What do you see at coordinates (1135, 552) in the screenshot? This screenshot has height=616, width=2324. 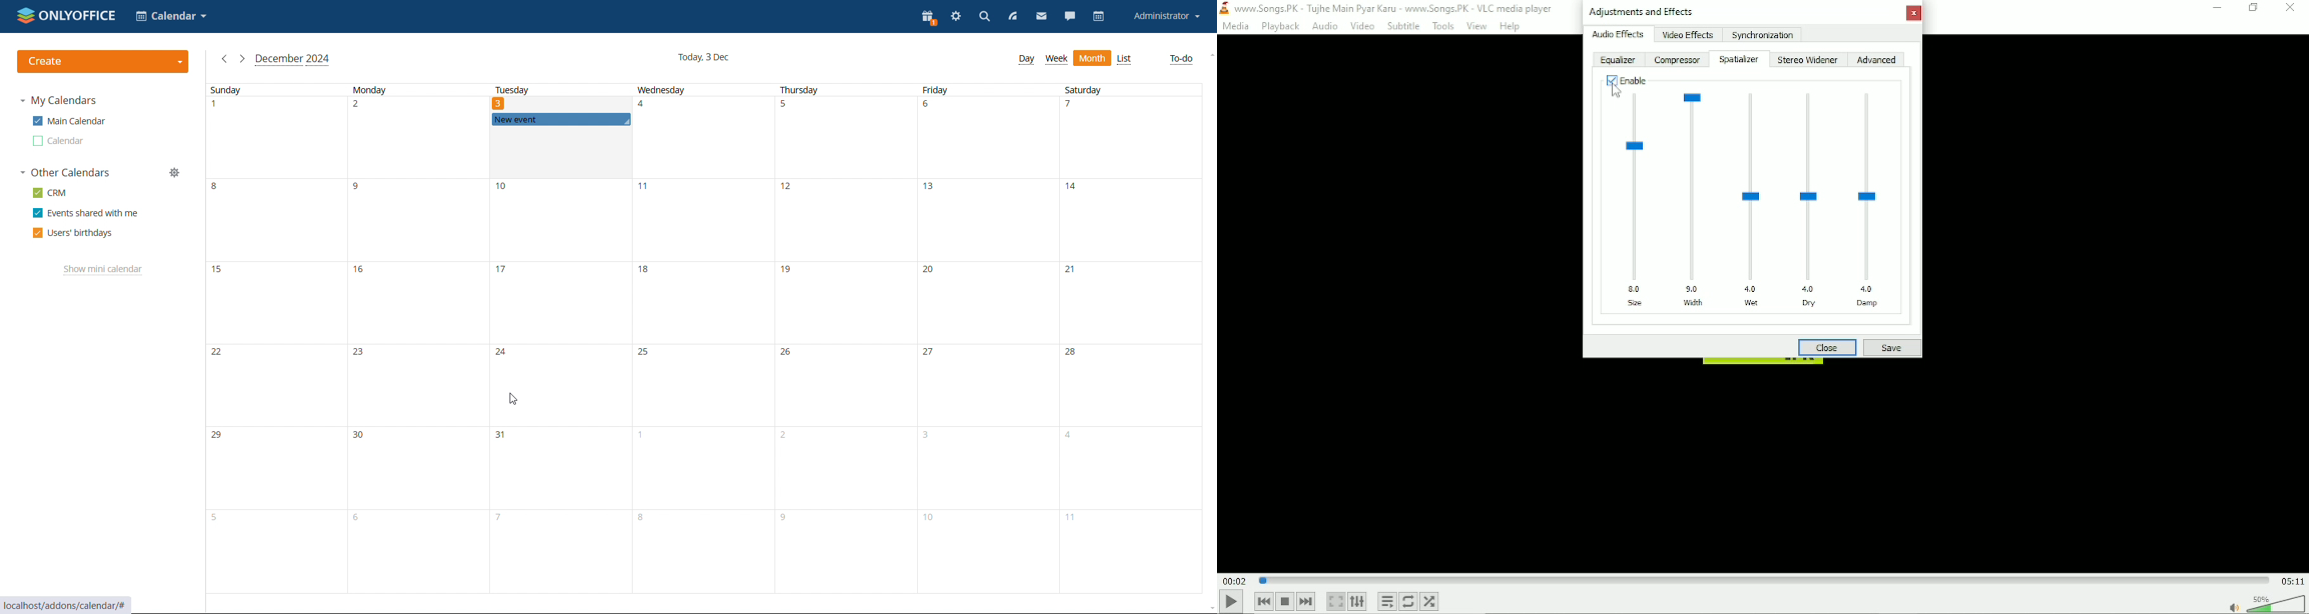 I see `date` at bounding box center [1135, 552].